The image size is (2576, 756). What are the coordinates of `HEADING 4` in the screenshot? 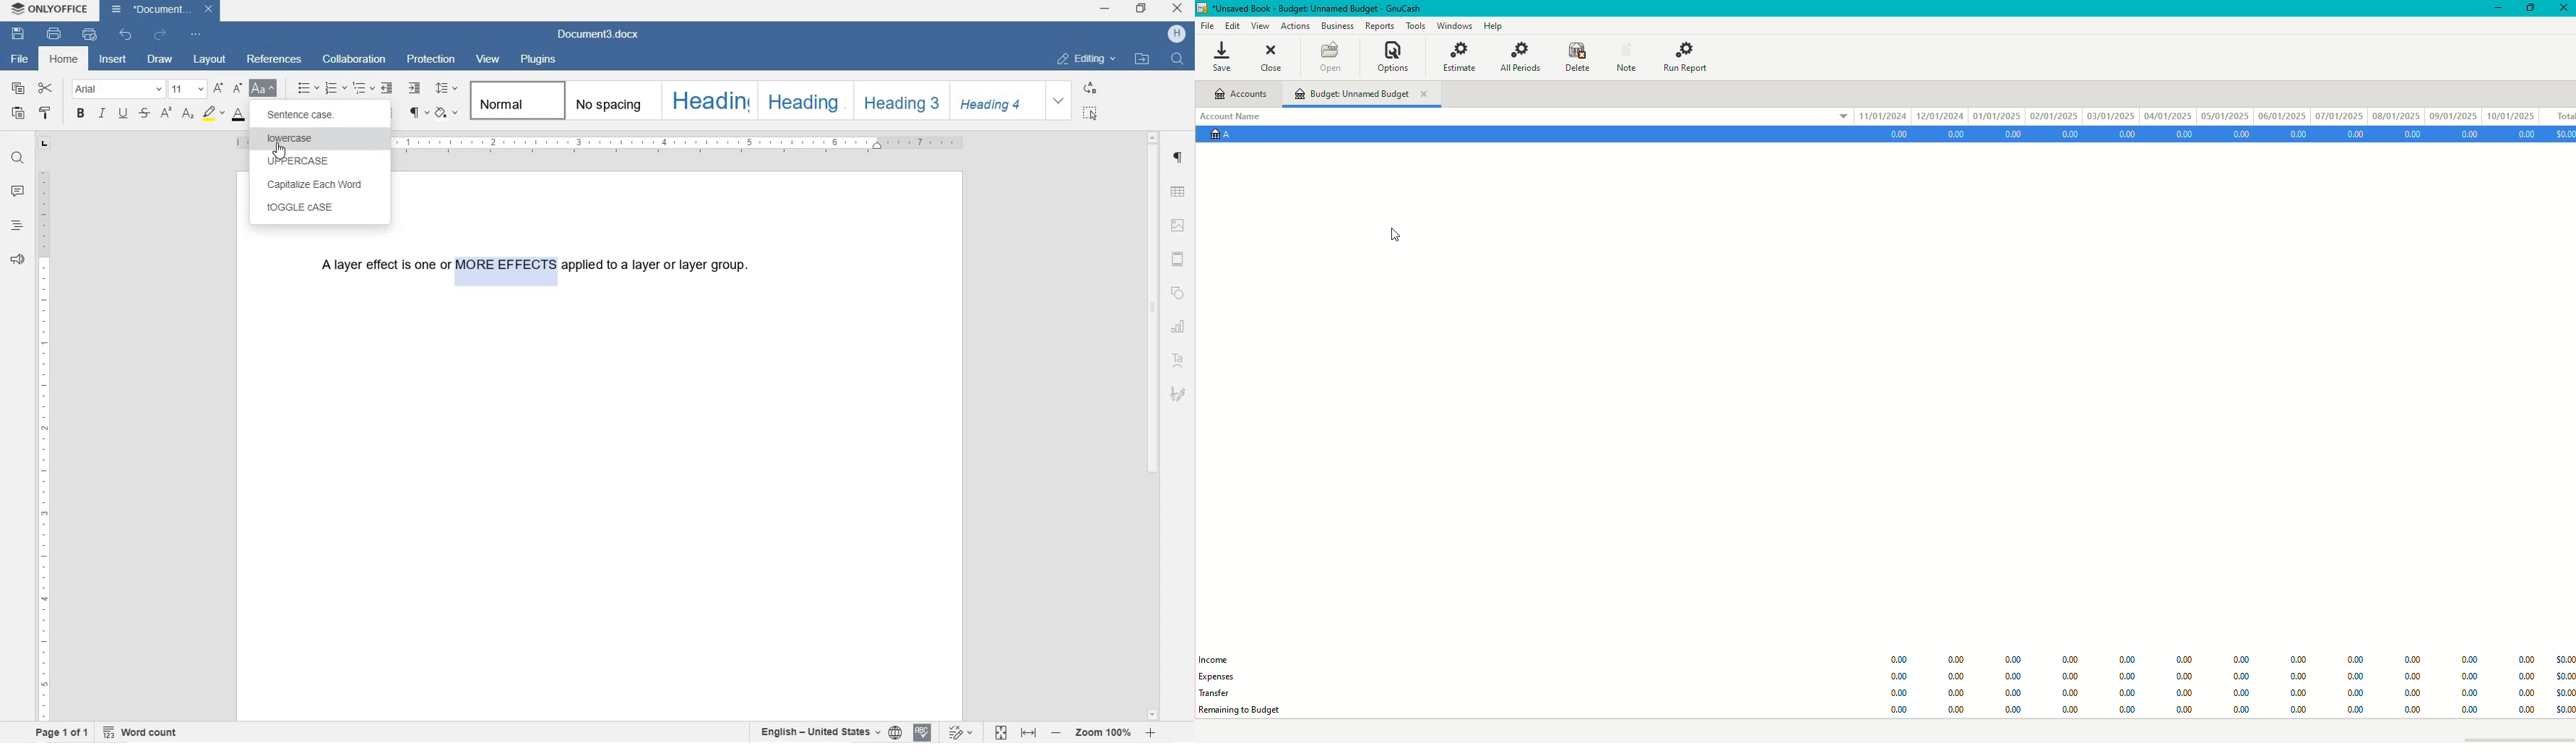 It's located at (997, 101).